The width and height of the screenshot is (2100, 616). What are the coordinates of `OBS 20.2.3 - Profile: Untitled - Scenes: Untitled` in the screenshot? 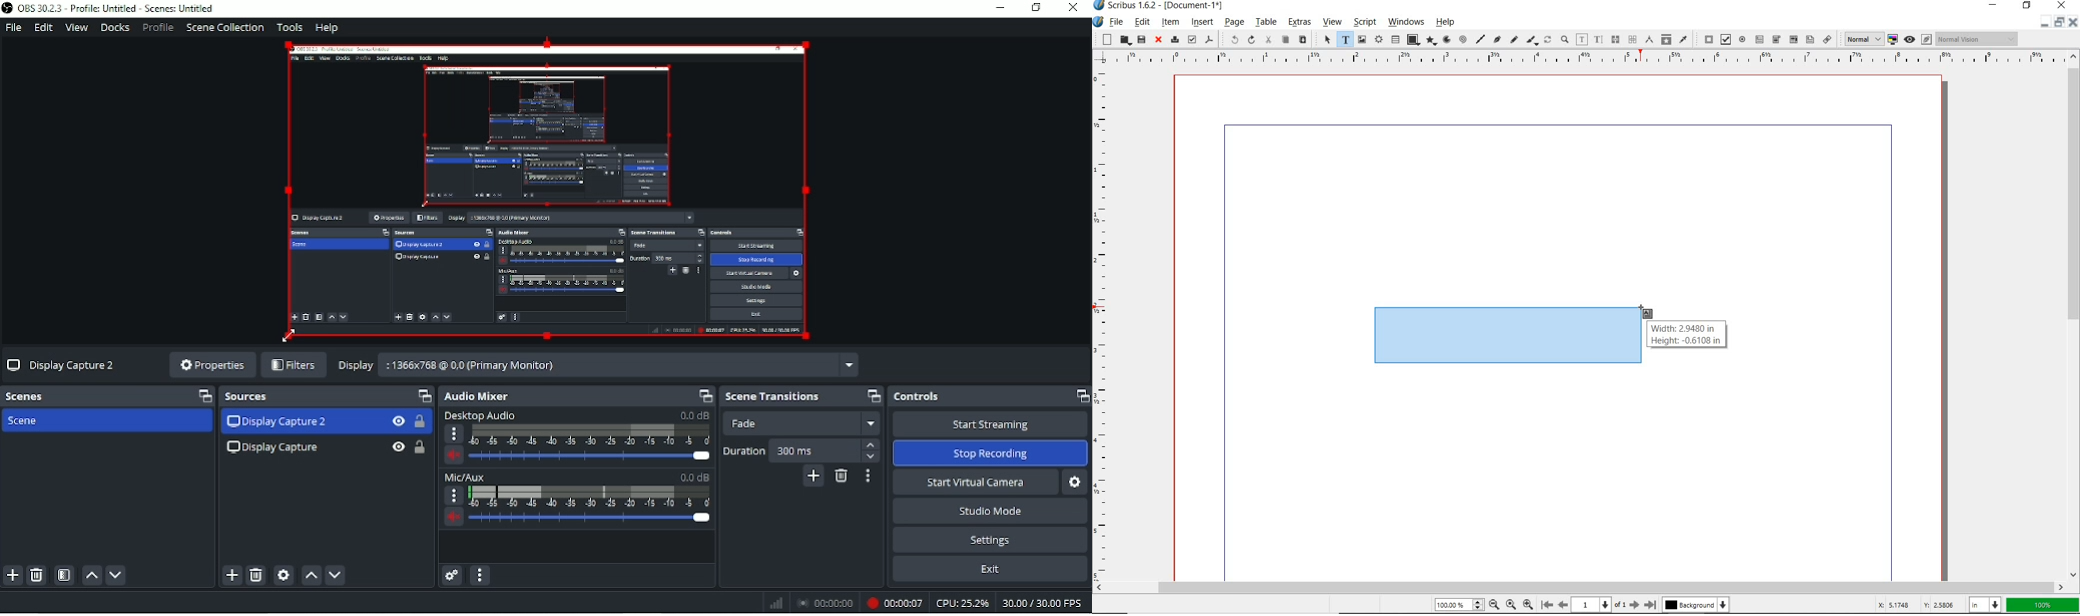 It's located at (110, 8).